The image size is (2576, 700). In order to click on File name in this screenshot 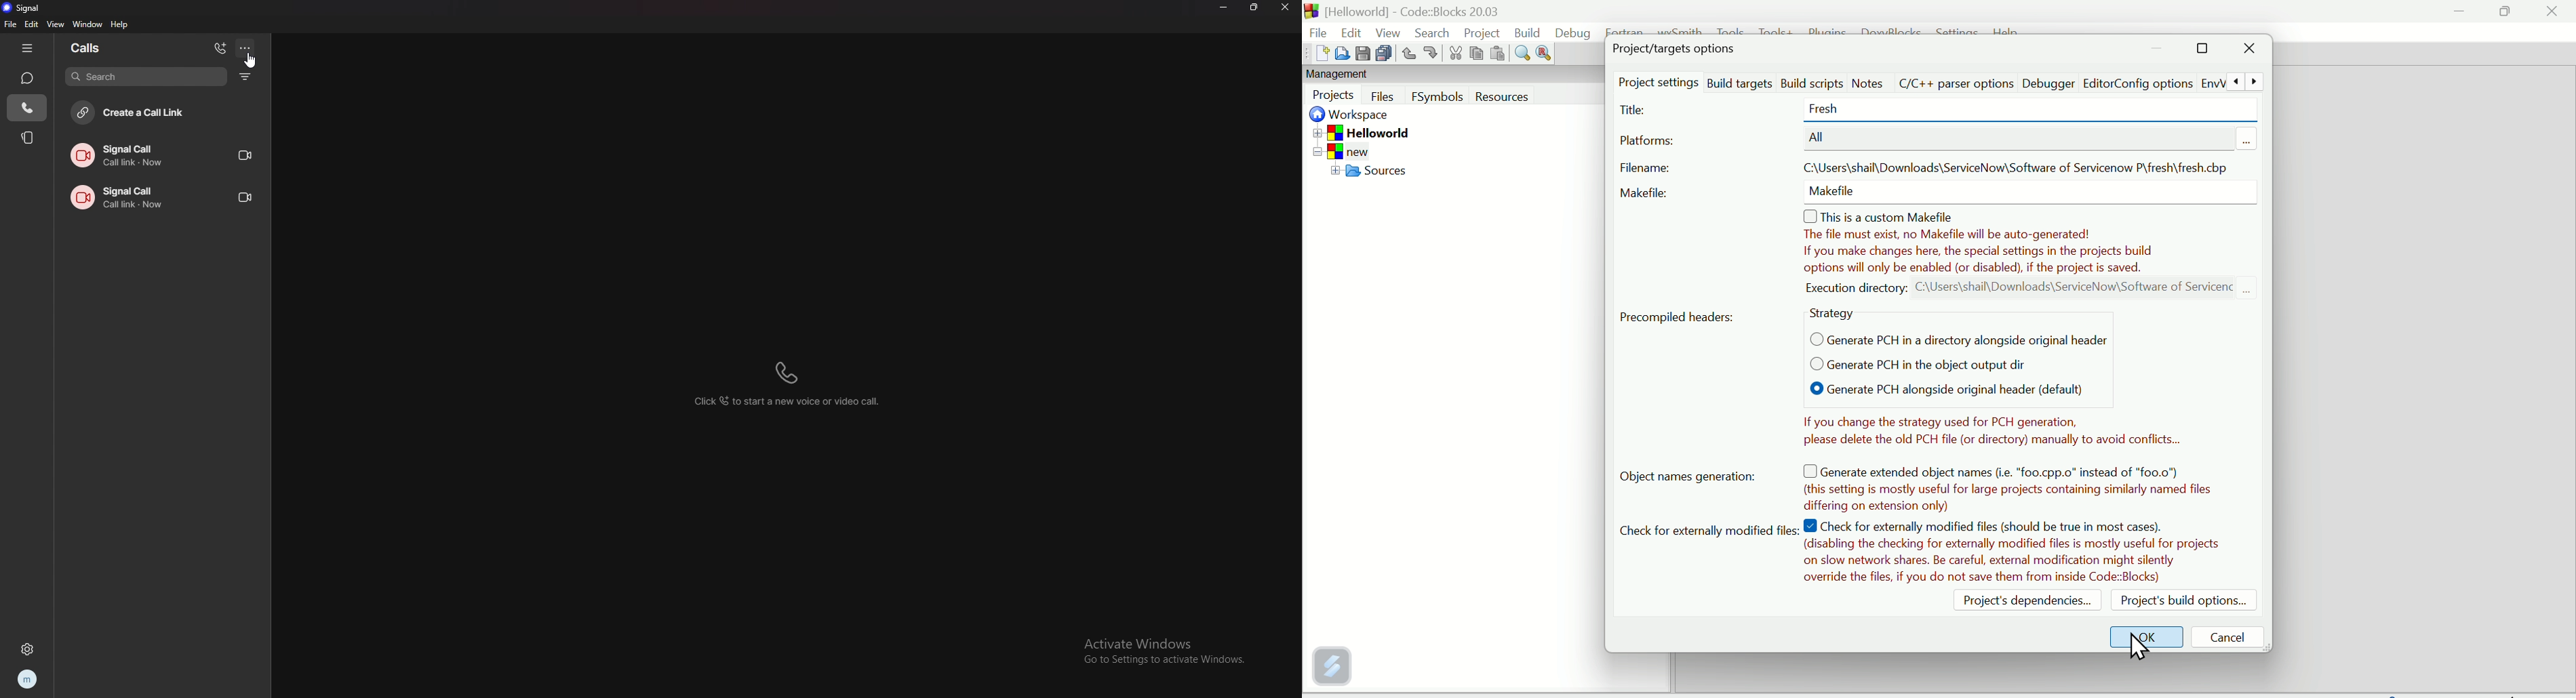, I will do `click(1642, 168)`.